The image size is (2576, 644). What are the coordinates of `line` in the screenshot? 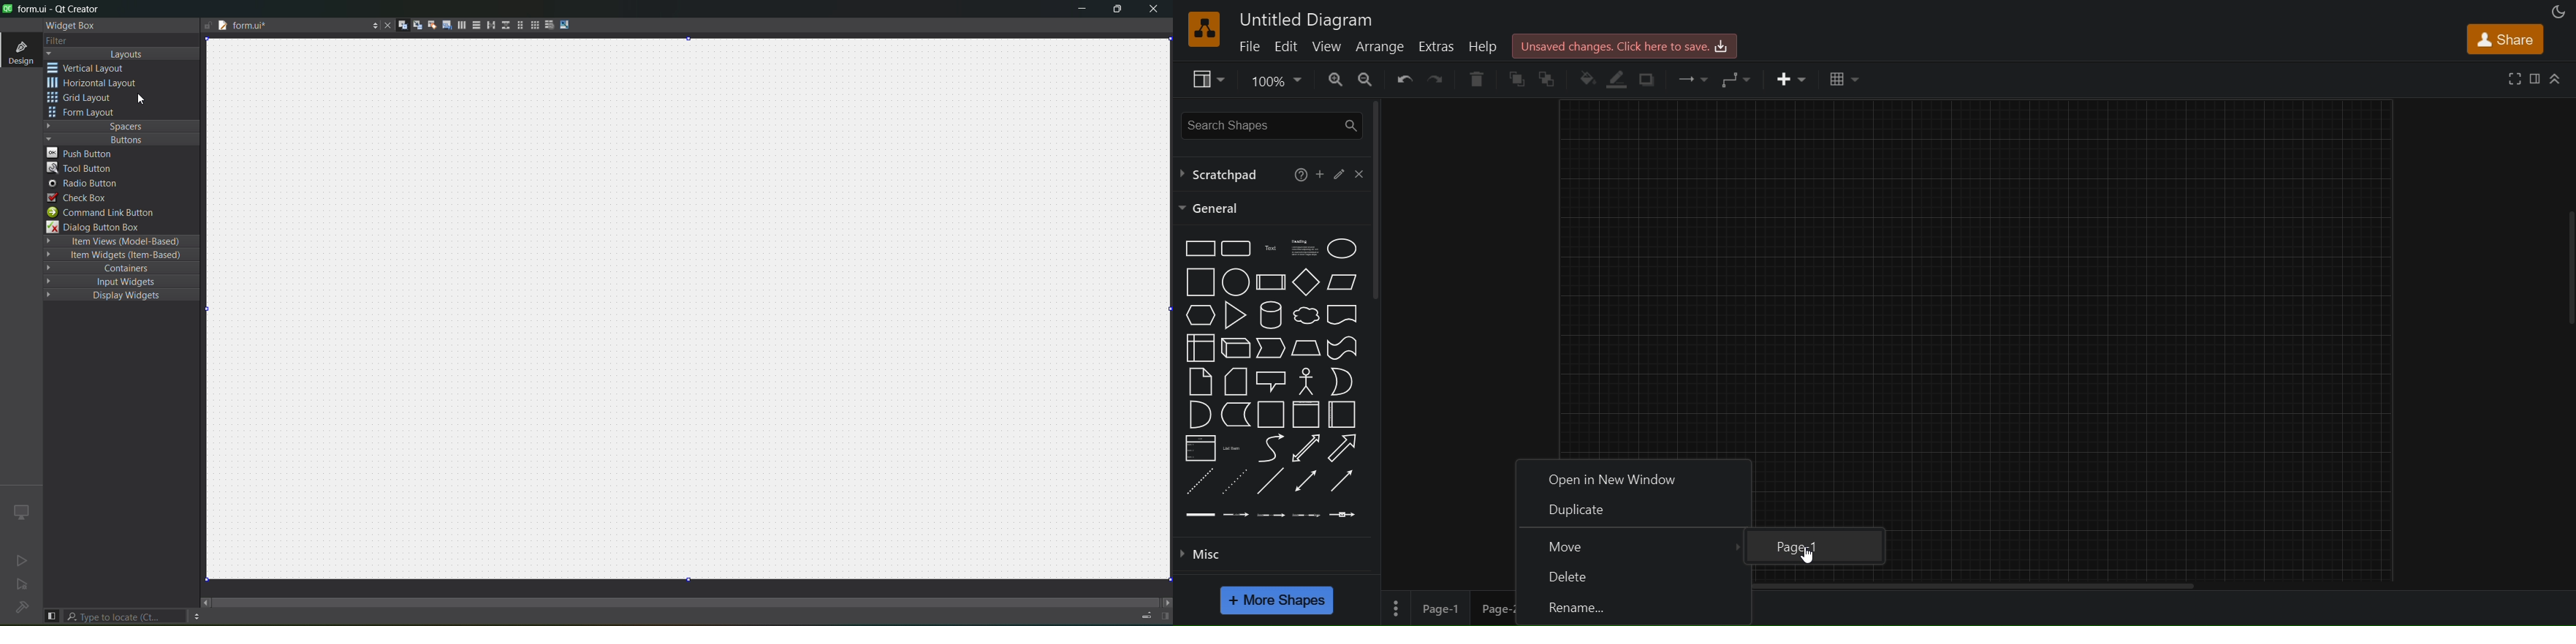 It's located at (1269, 481).